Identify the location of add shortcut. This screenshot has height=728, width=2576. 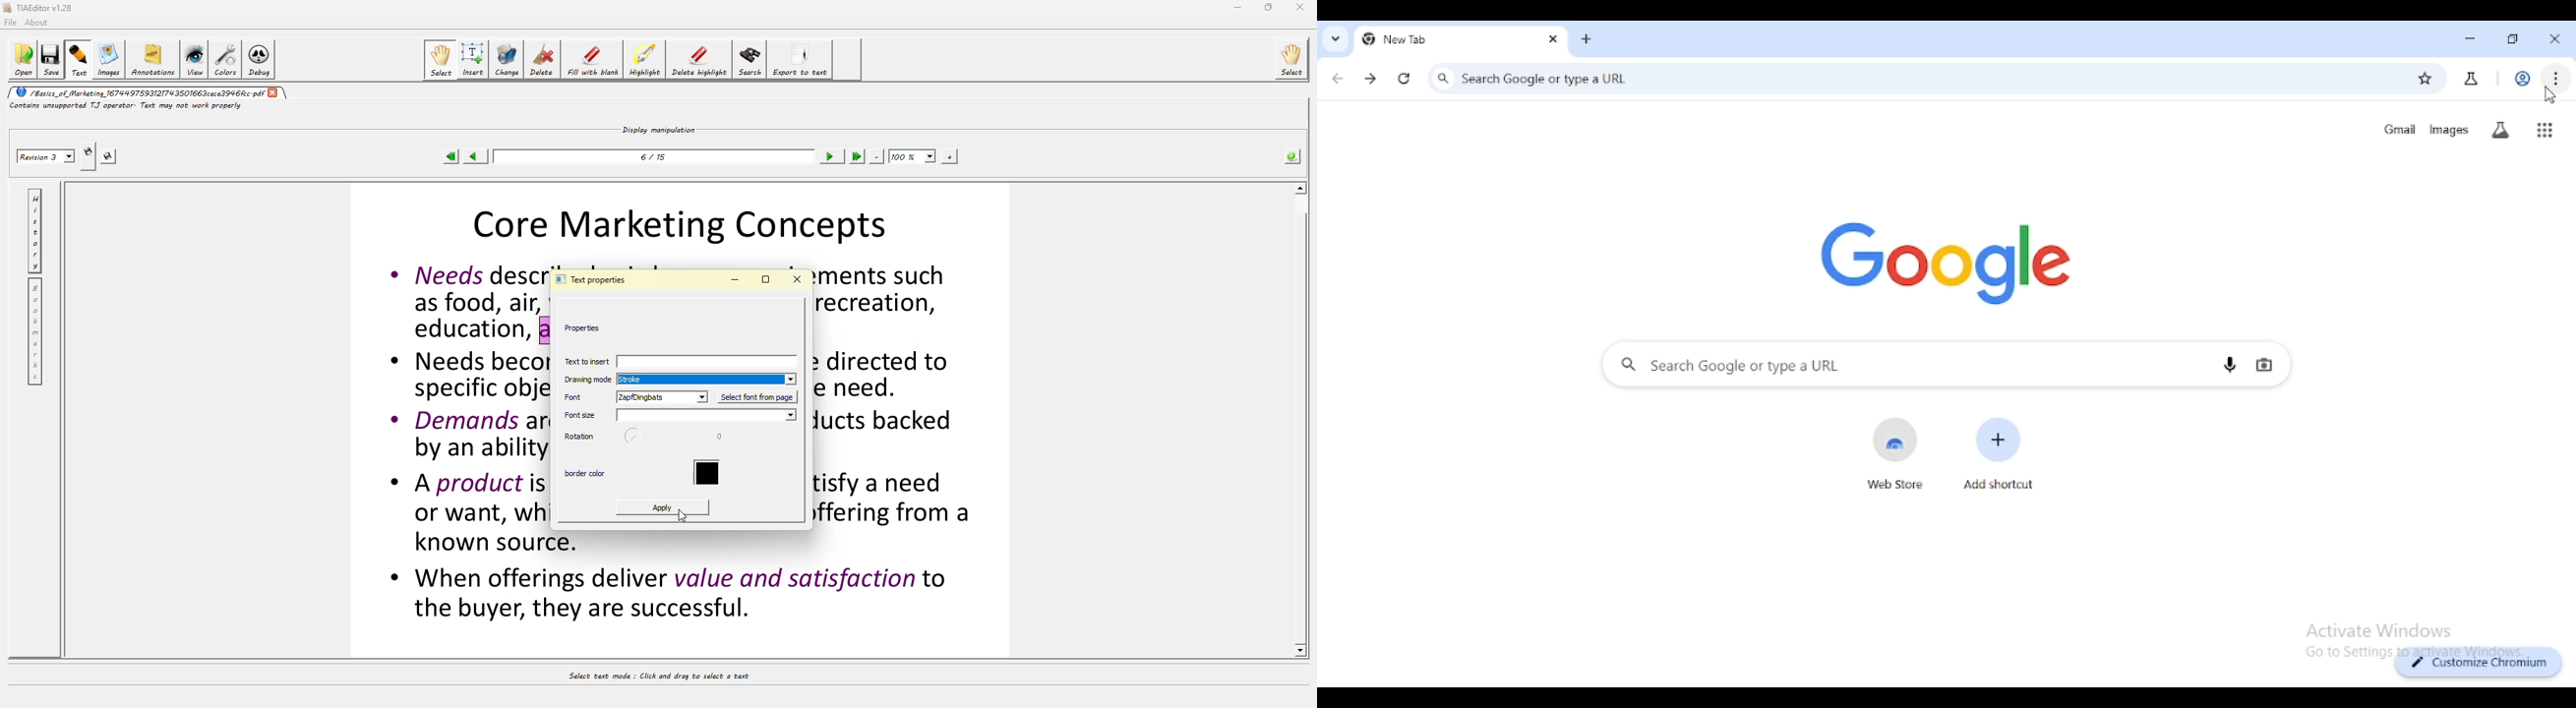
(1999, 452).